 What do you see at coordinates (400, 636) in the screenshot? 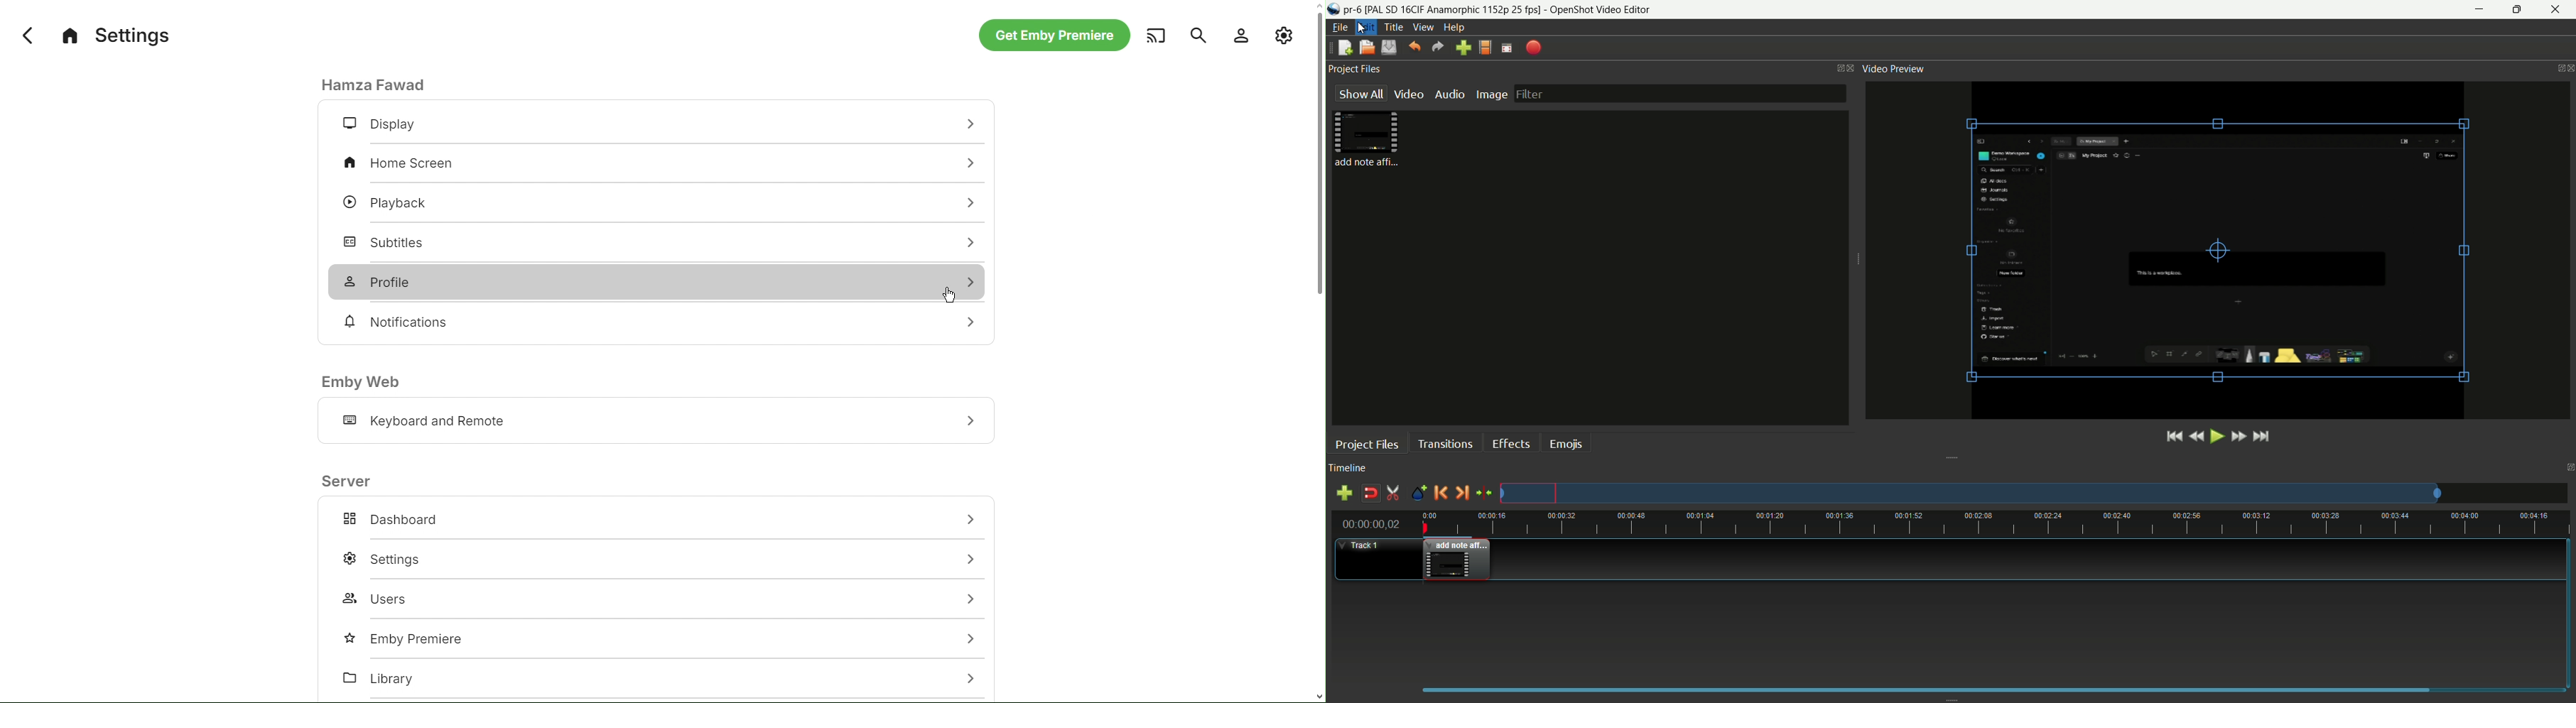
I see `Emby Premiere` at bounding box center [400, 636].